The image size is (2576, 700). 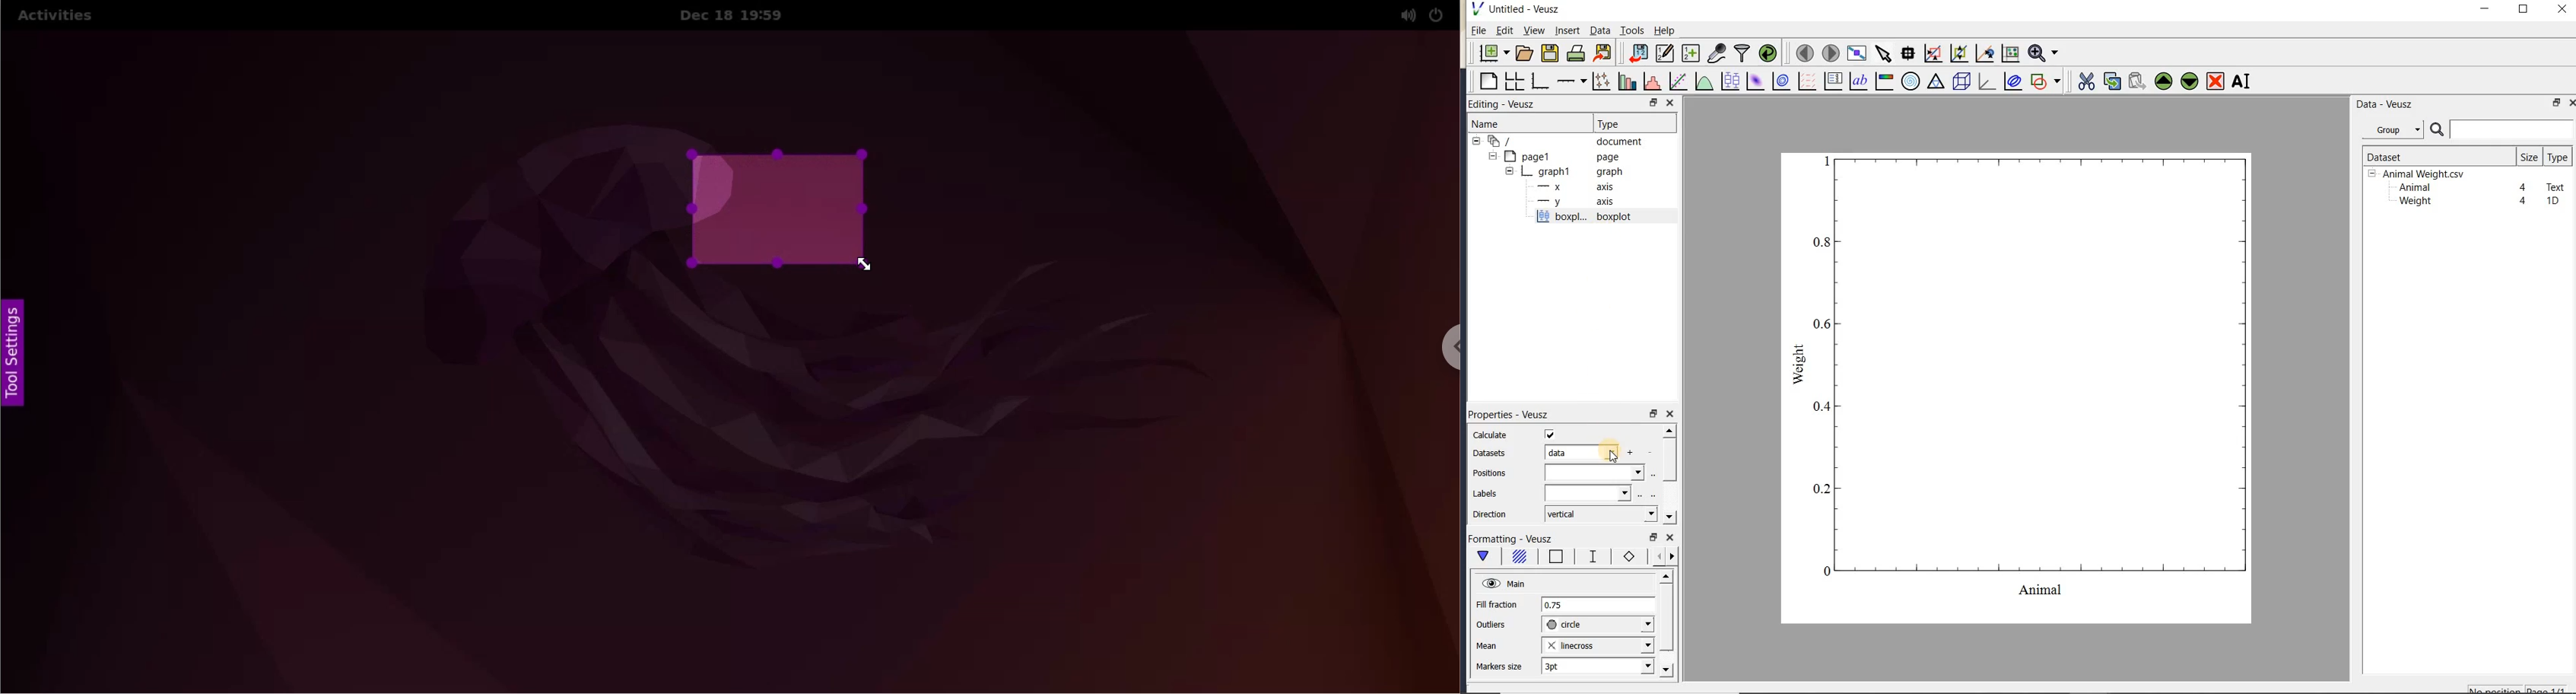 What do you see at coordinates (1632, 122) in the screenshot?
I see `Type` at bounding box center [1632, 122].